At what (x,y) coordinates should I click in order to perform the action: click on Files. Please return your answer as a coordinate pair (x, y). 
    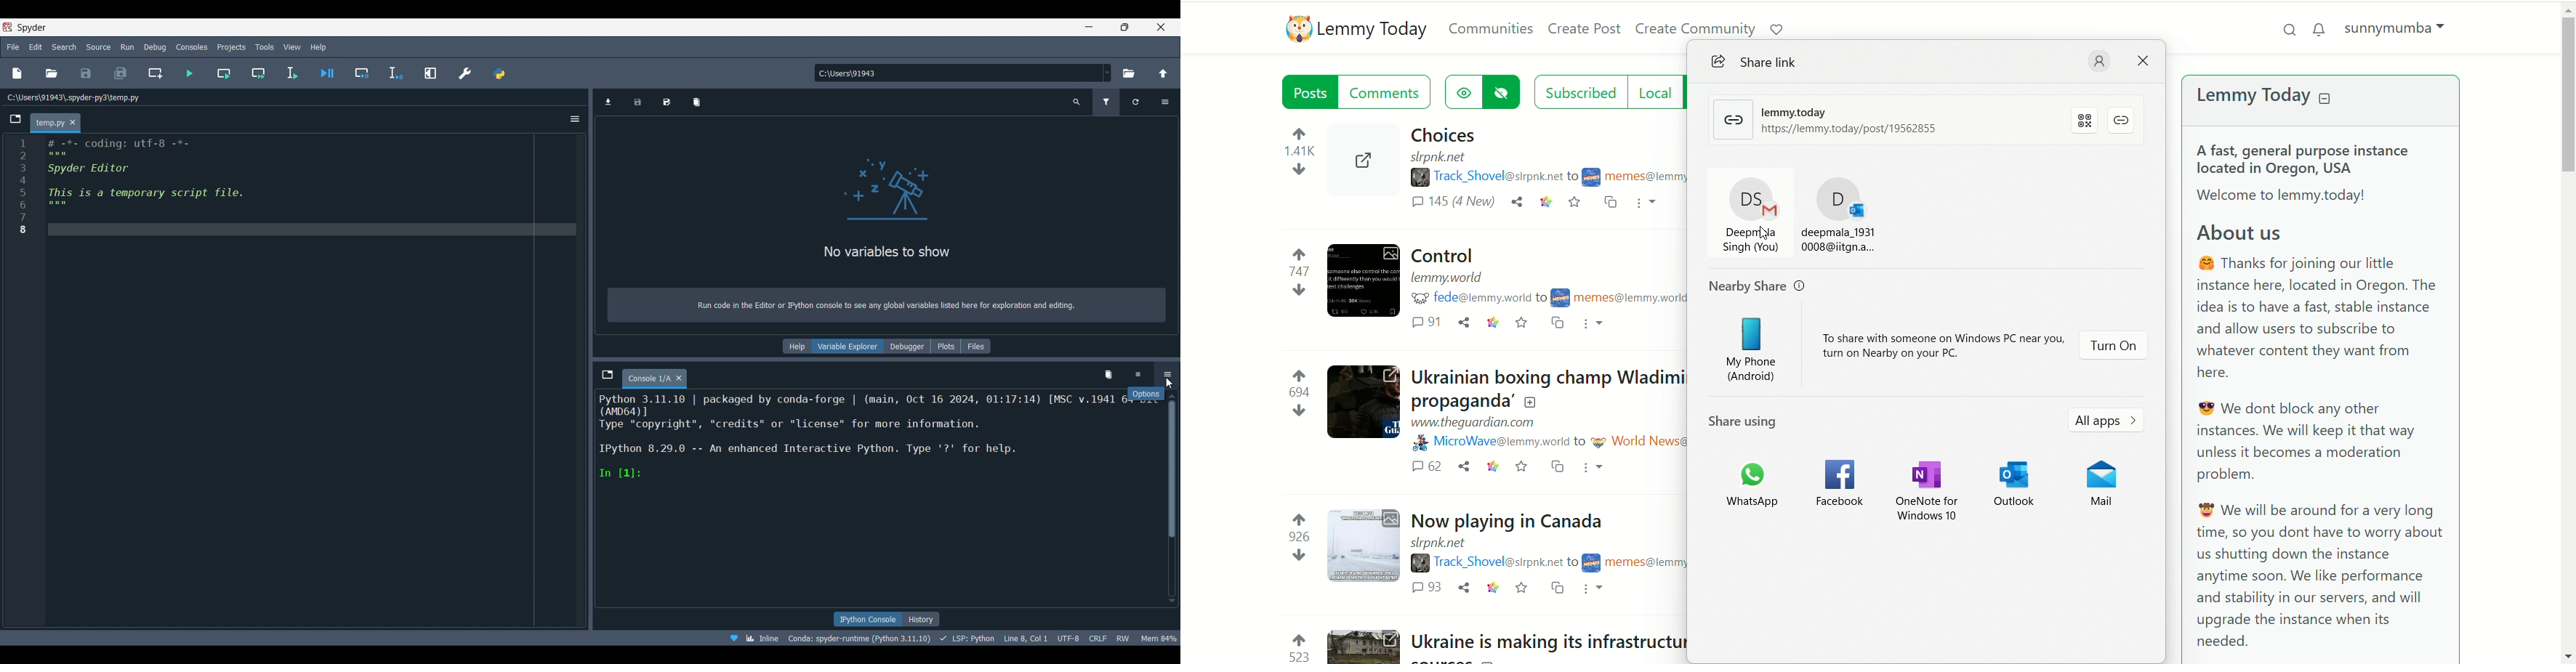
    Looking at the image, I should click on (976, 346).